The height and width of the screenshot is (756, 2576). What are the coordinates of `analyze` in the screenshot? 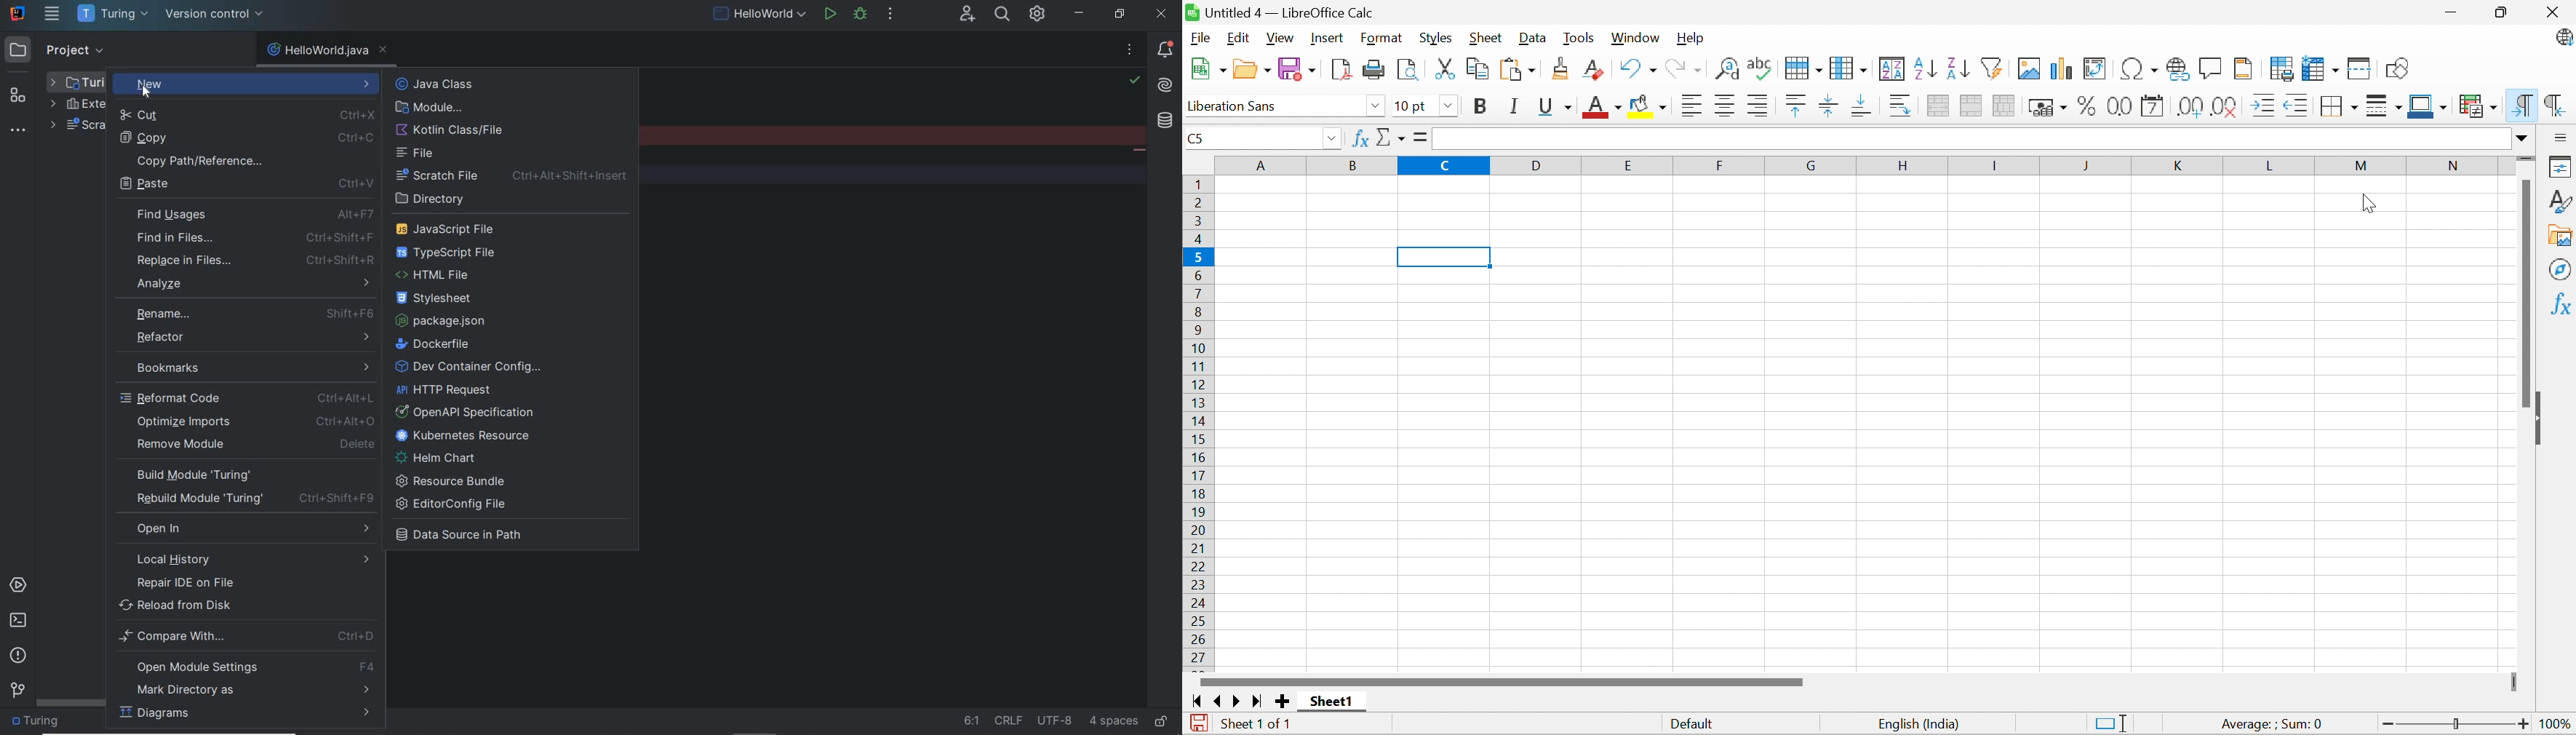 It's located at (253, 282).